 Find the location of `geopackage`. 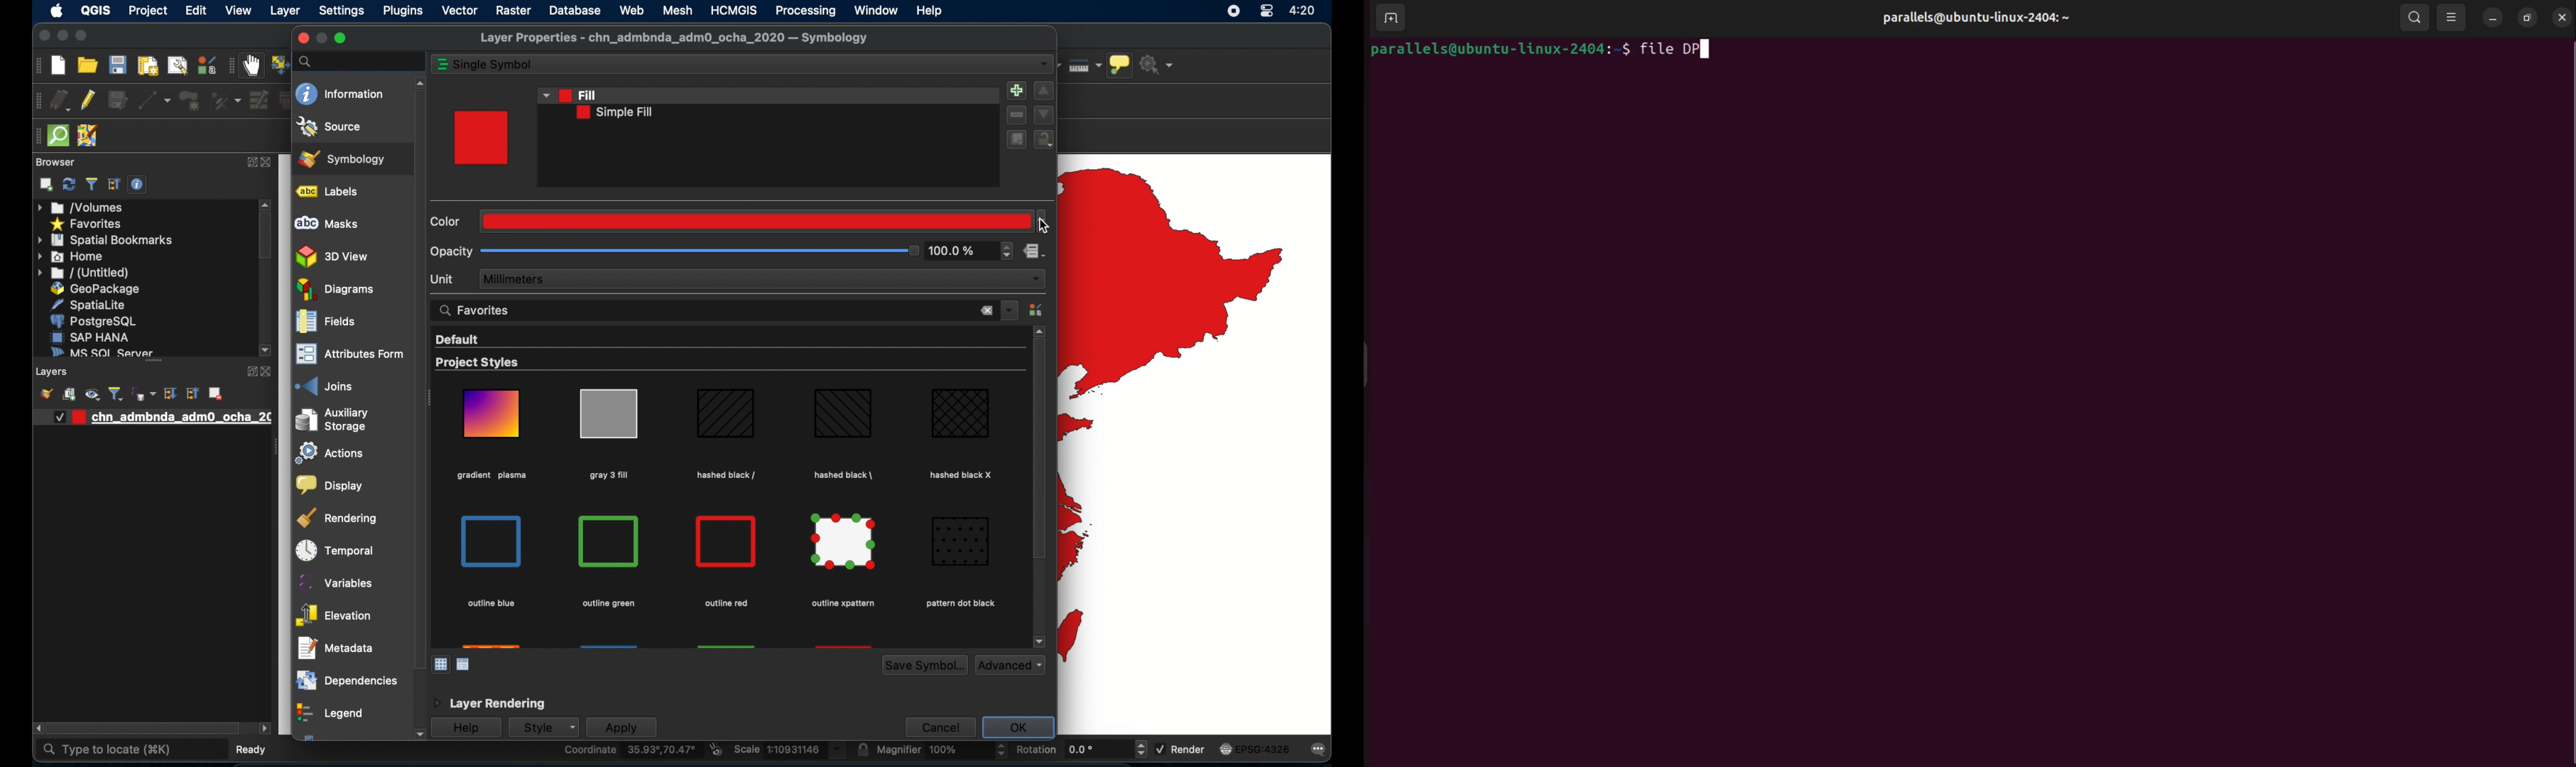

geopackage is located at coordinates (95, 289).